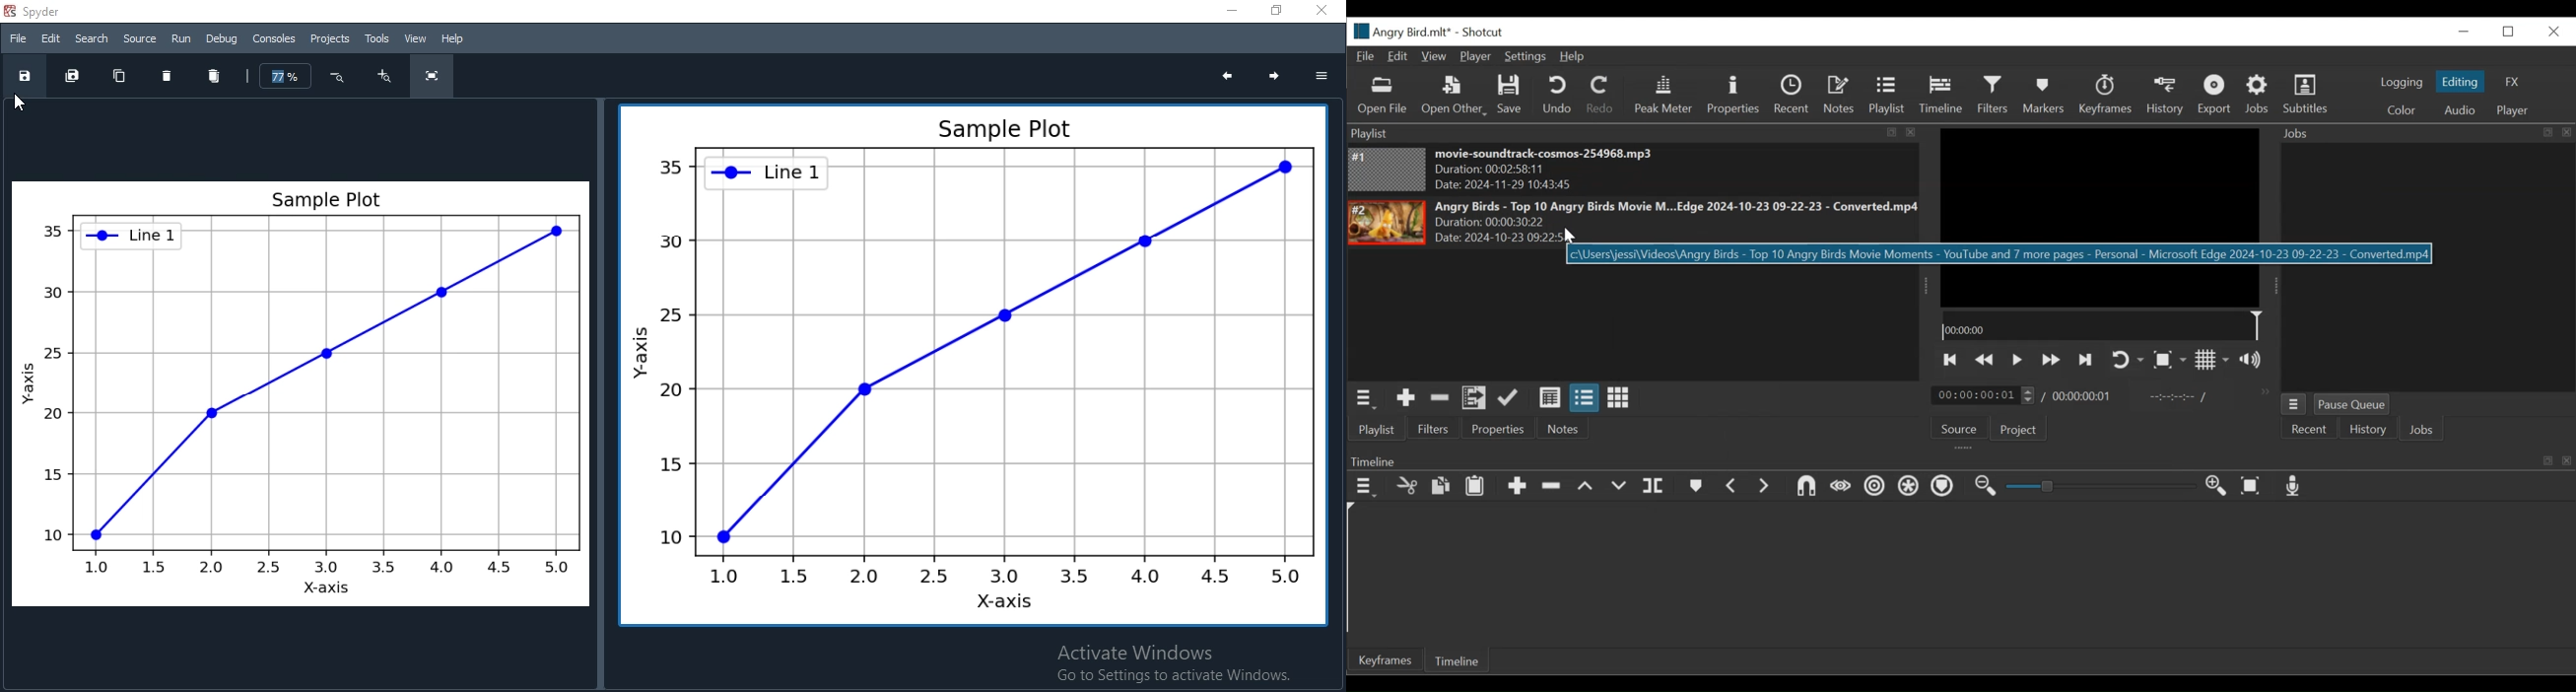 The width and height of the screenshot is (2576, 700). I want to click on Ripple, so click(1874, 488).